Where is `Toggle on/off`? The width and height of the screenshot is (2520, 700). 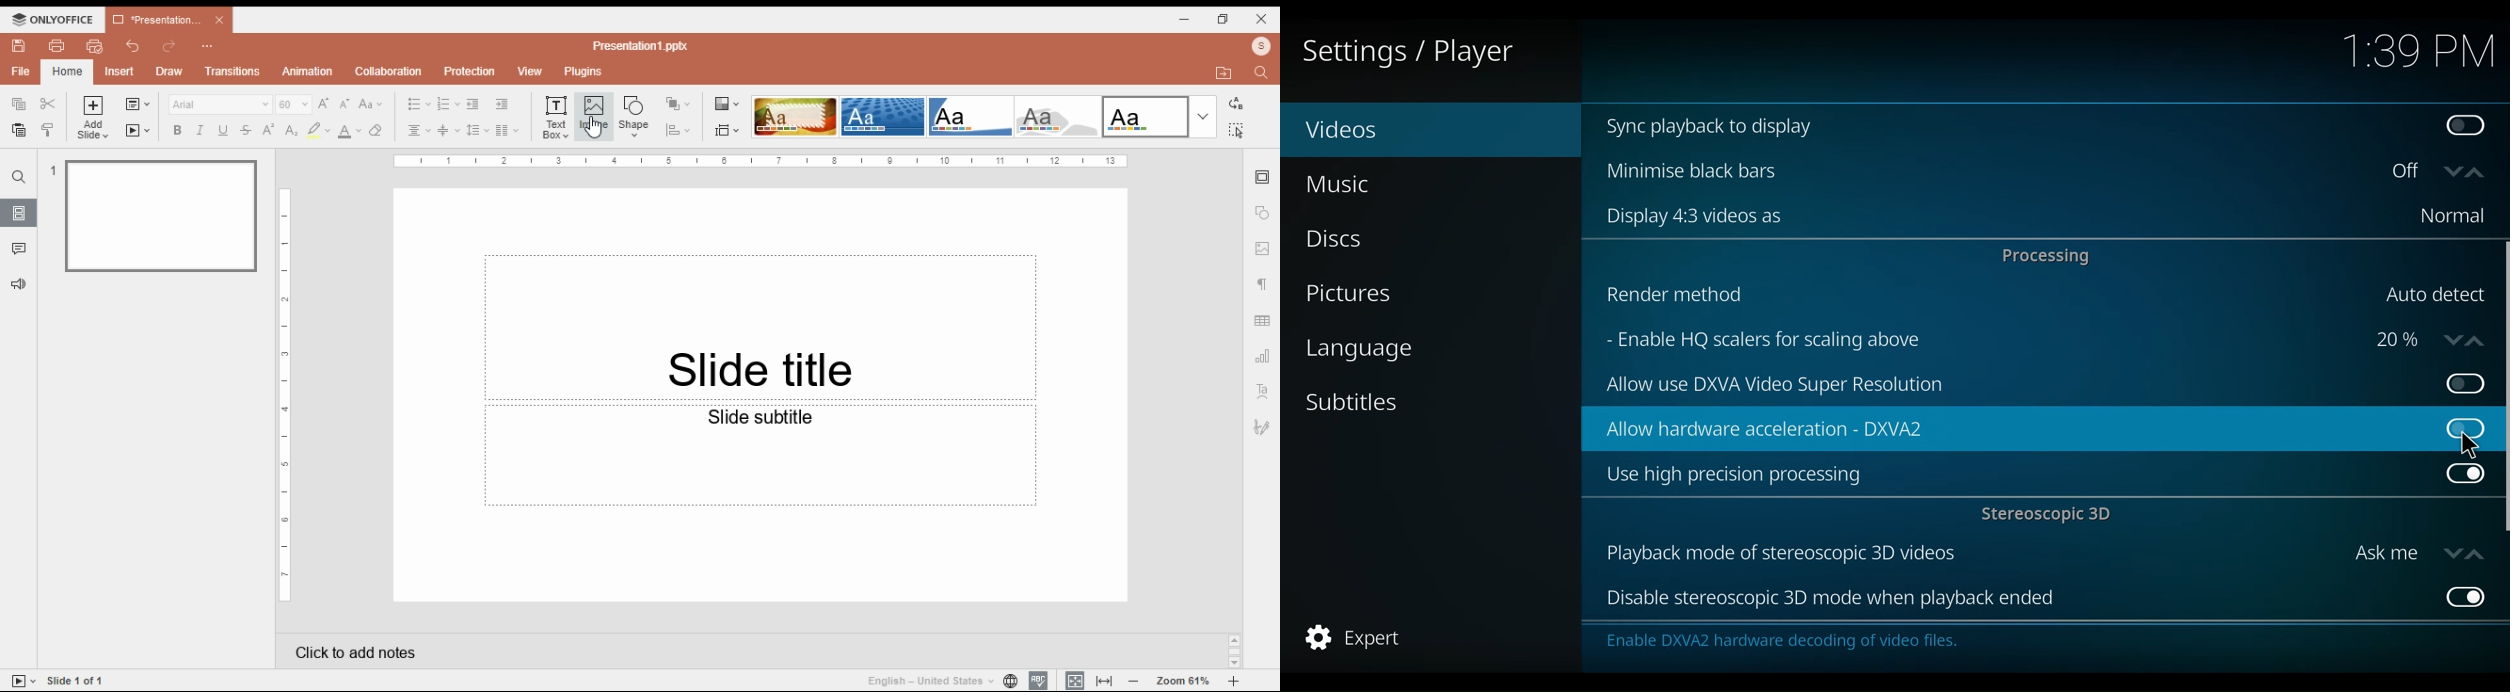
Toggle on/off is located at coordinates (2458, 384).